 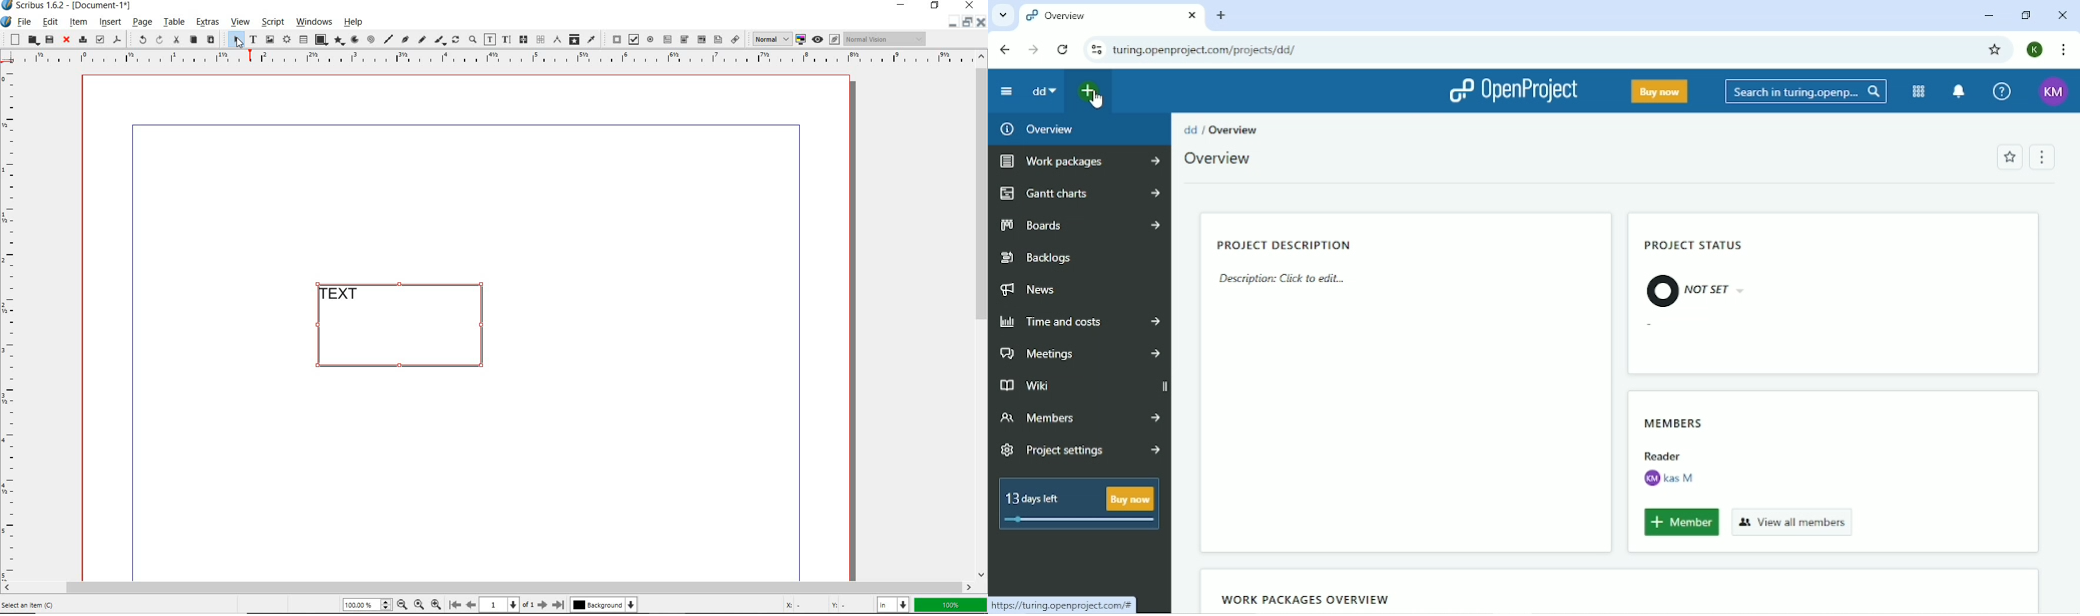 I want to click on scrollbar, so click(x=982, y=315).